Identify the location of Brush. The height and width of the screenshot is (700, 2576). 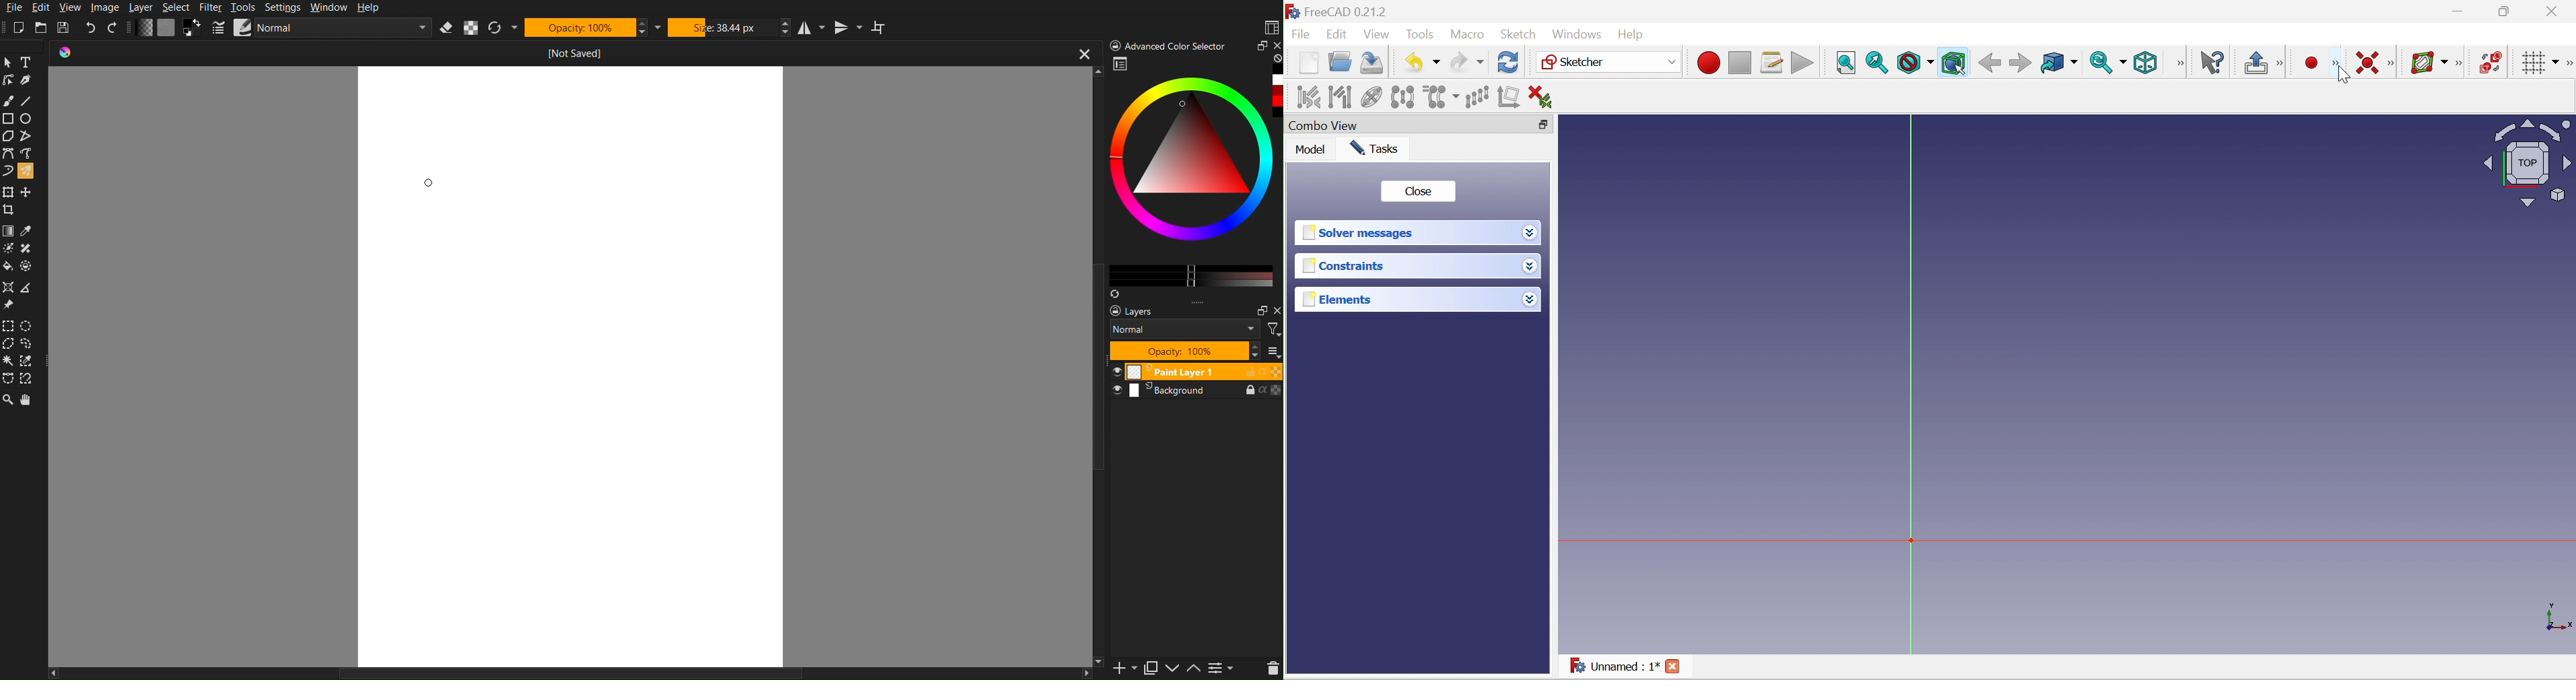
(9, 101).